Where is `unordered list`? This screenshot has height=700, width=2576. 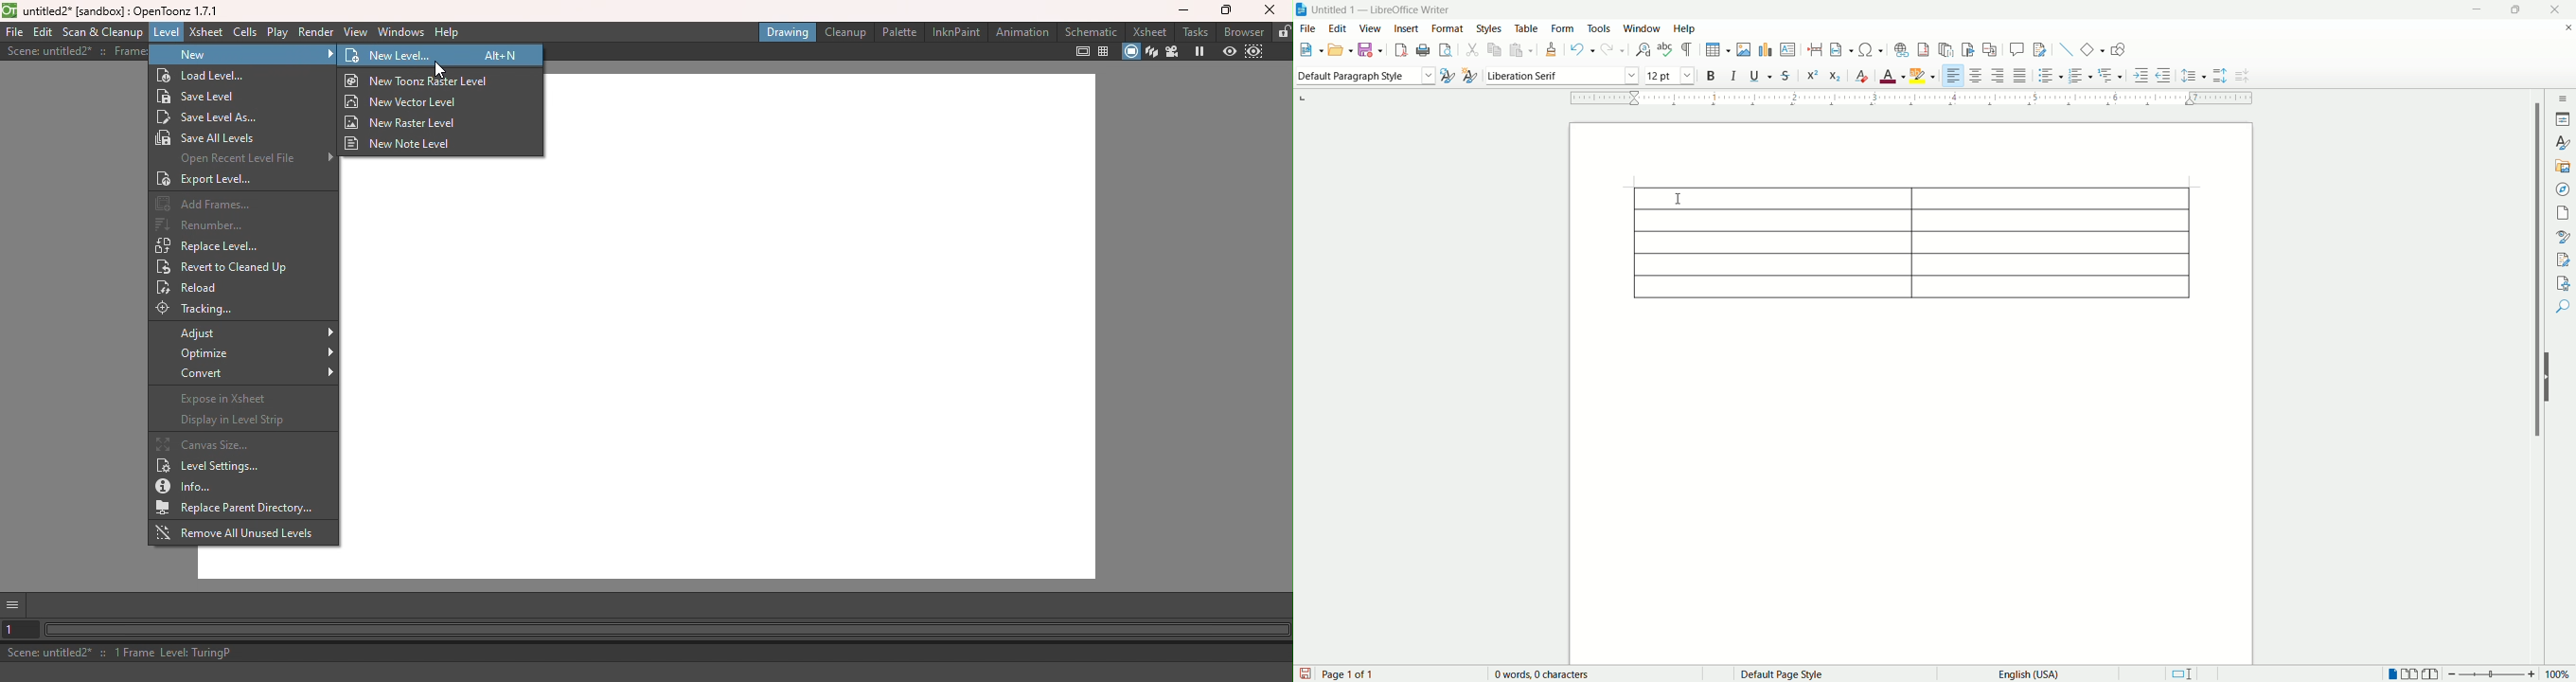
unordered list is located at coordinates (2050, 75).